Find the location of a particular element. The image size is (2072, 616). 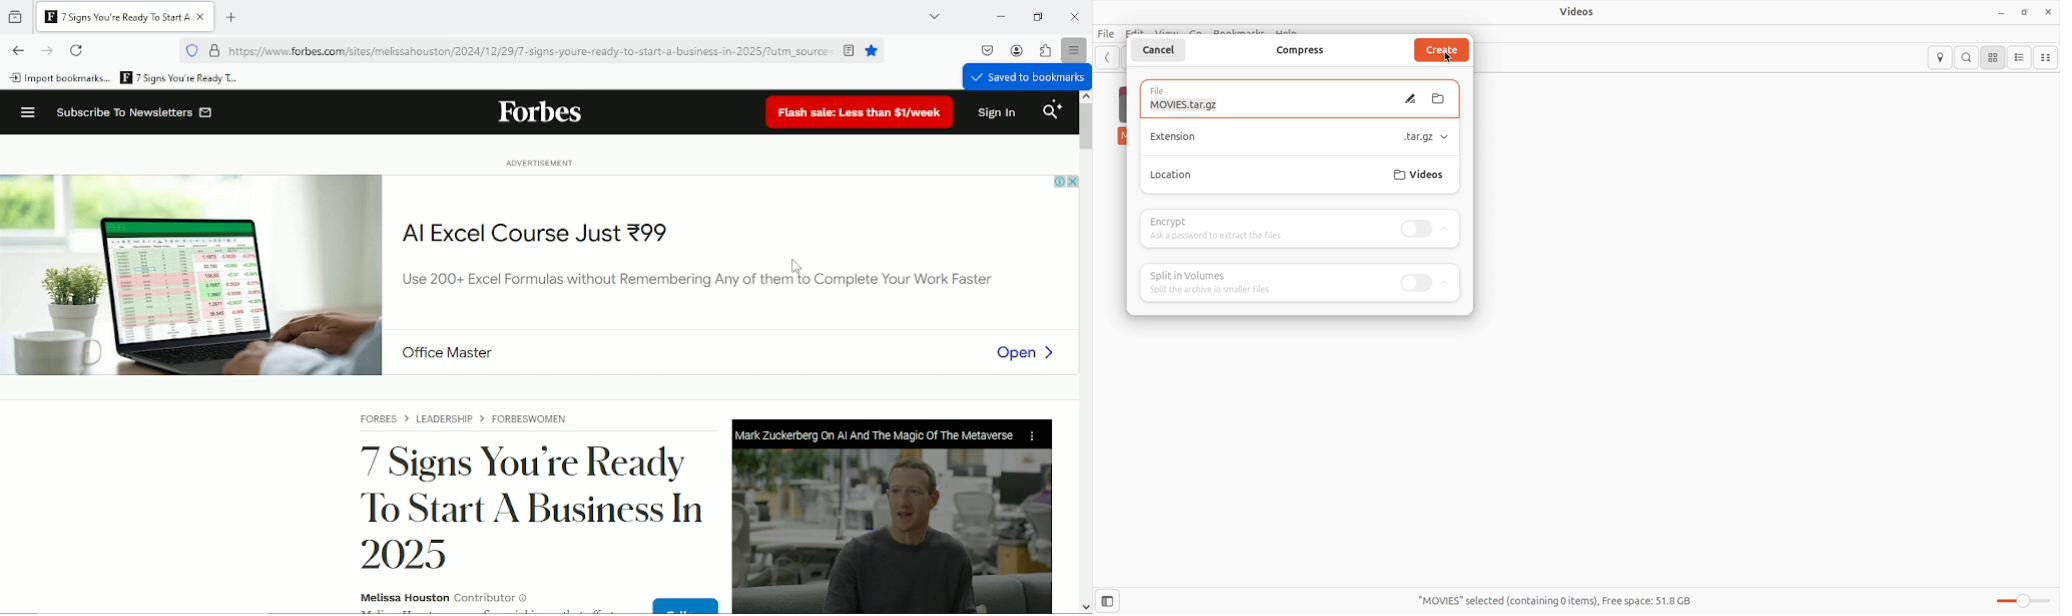

cursor is located at coordinates (1450, 59).